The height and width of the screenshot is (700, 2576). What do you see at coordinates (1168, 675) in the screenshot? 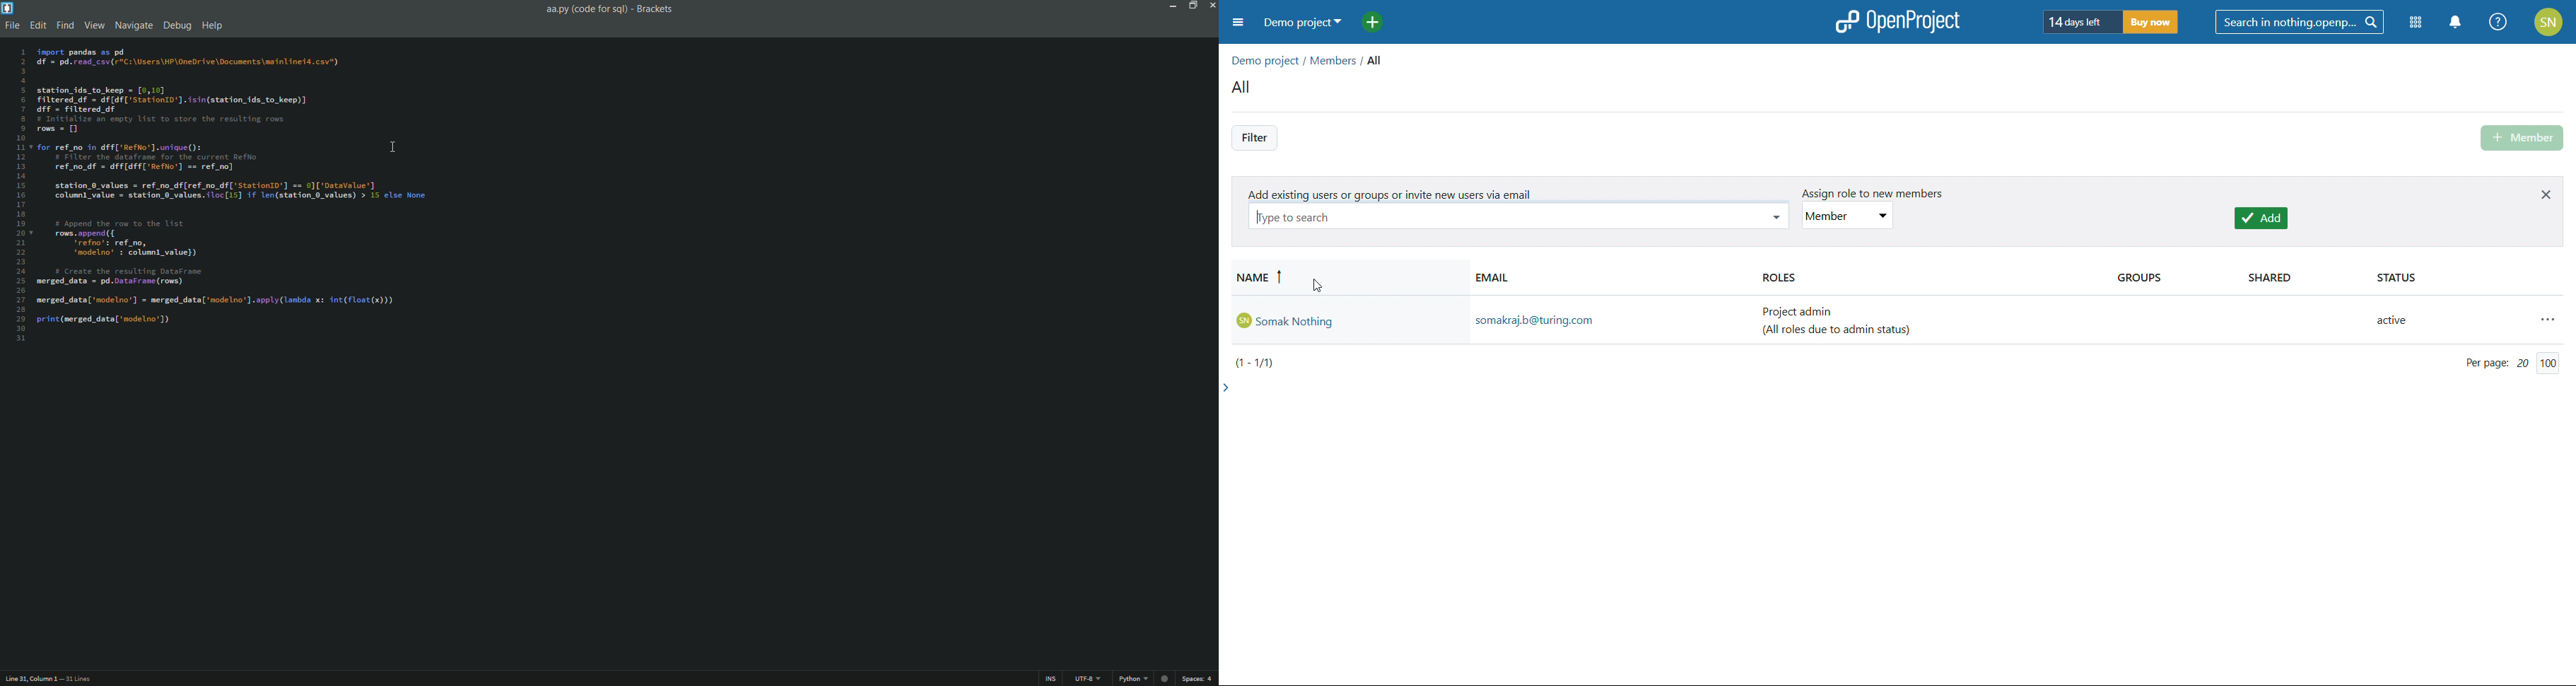
I see `Unsaved changes Indicator` at bounding box center [1168, 675].